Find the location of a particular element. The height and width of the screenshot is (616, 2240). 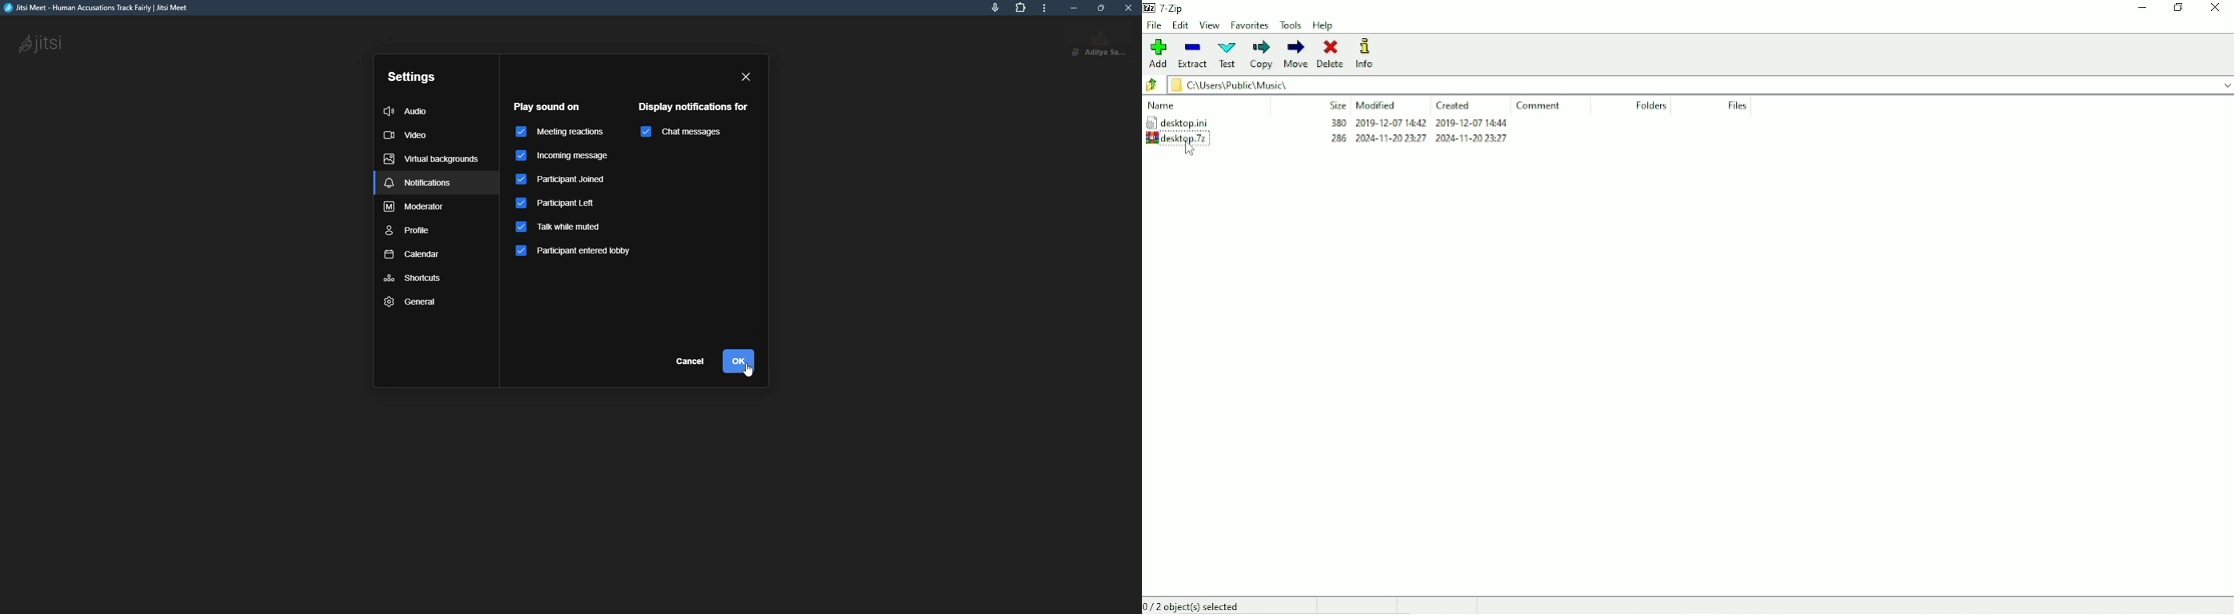

moderator is located at coordinates (415, 208).